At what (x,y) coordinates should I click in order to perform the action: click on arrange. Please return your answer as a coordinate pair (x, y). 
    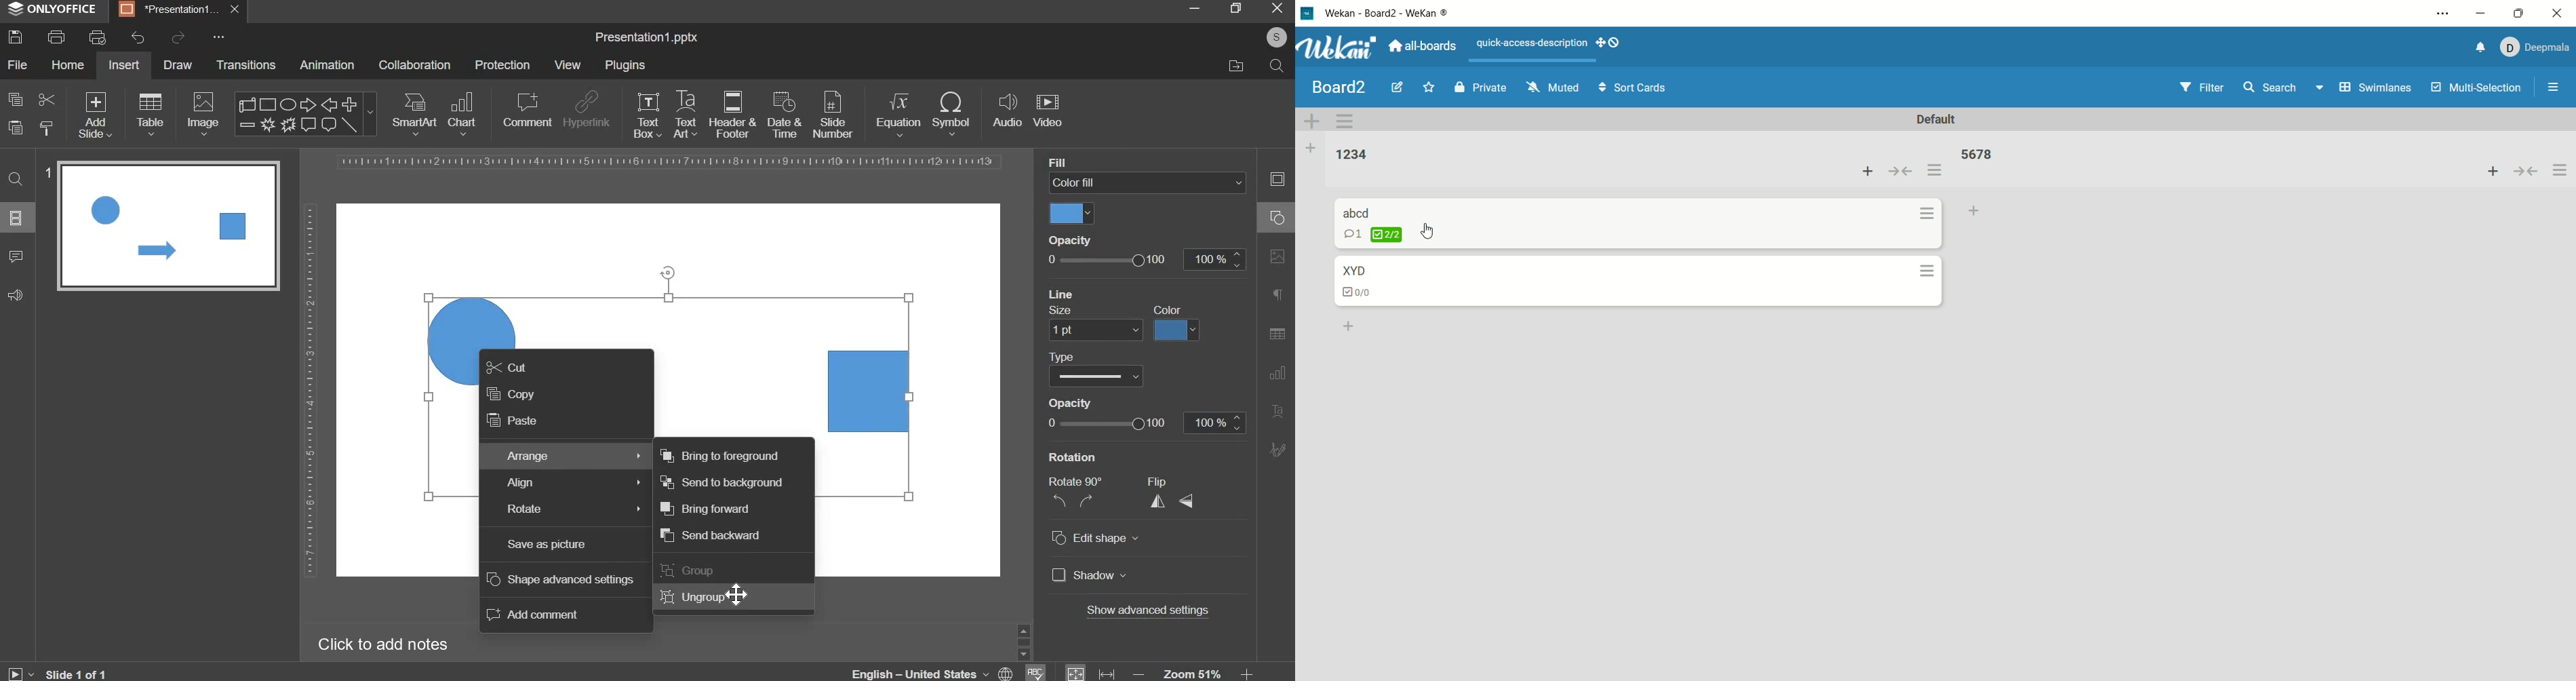
    Looking at the image, I should click on (573, 456).